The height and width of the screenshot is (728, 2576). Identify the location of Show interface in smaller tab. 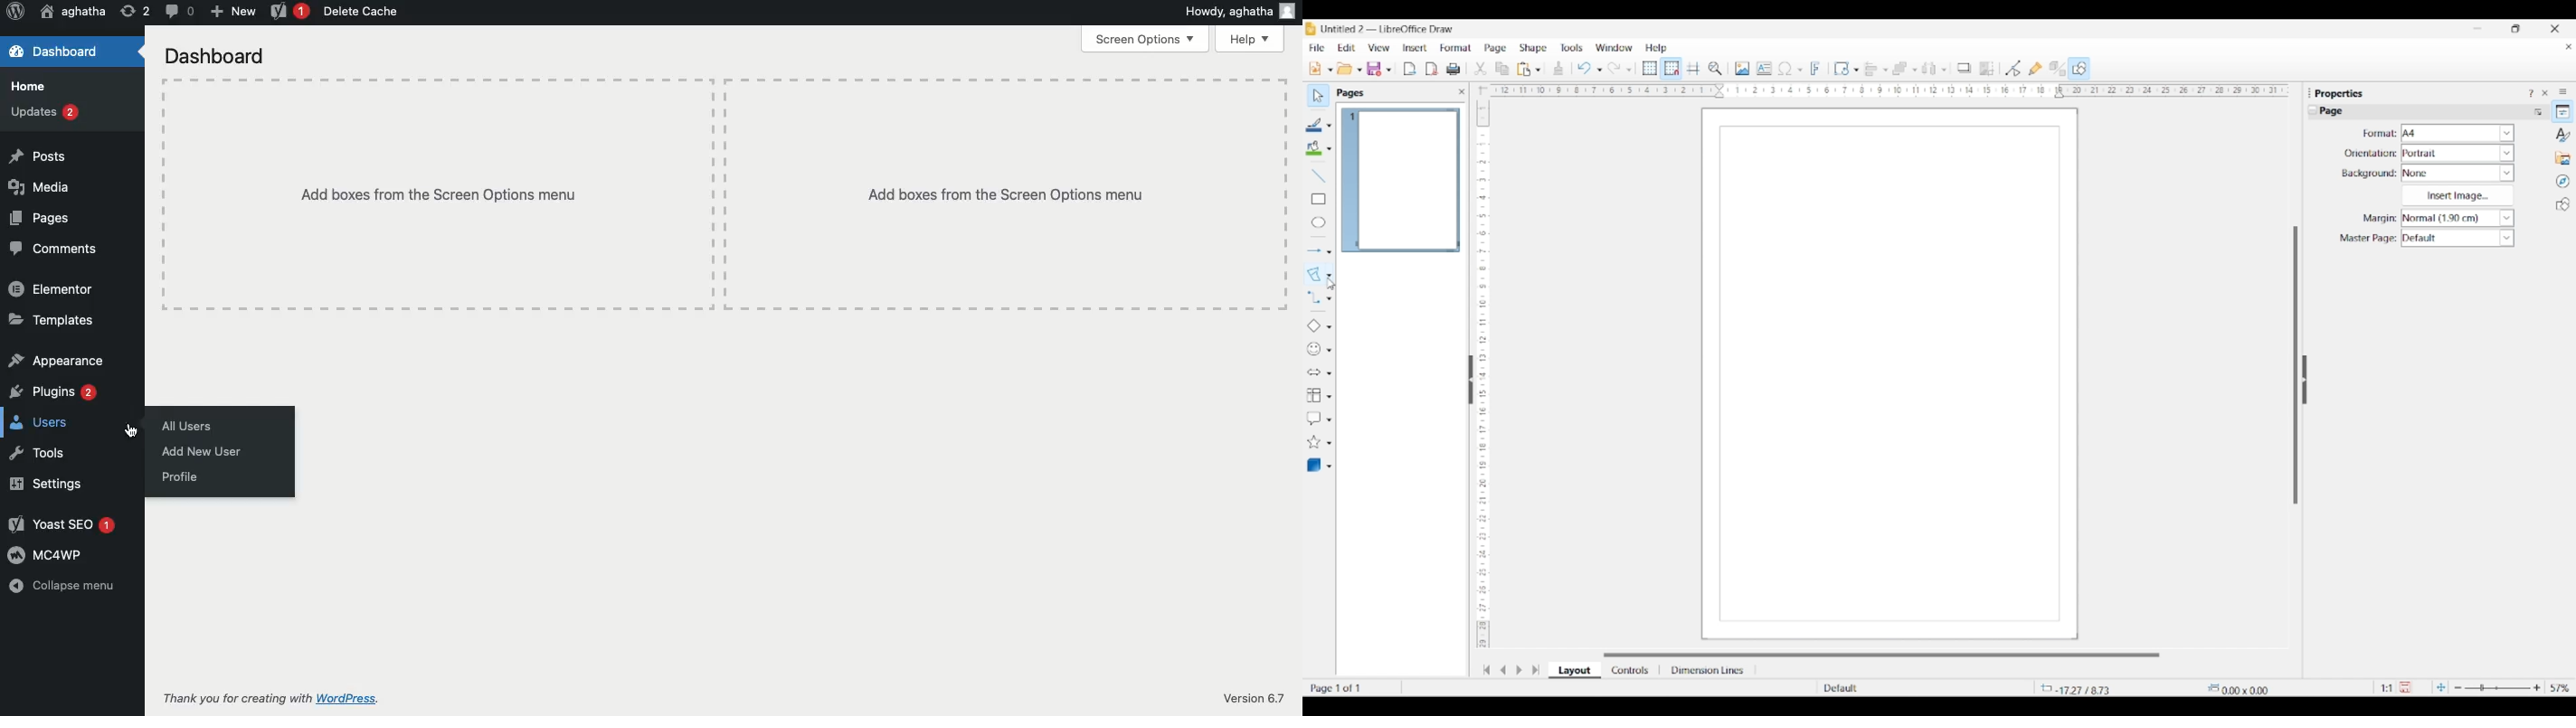
(2515, 29).